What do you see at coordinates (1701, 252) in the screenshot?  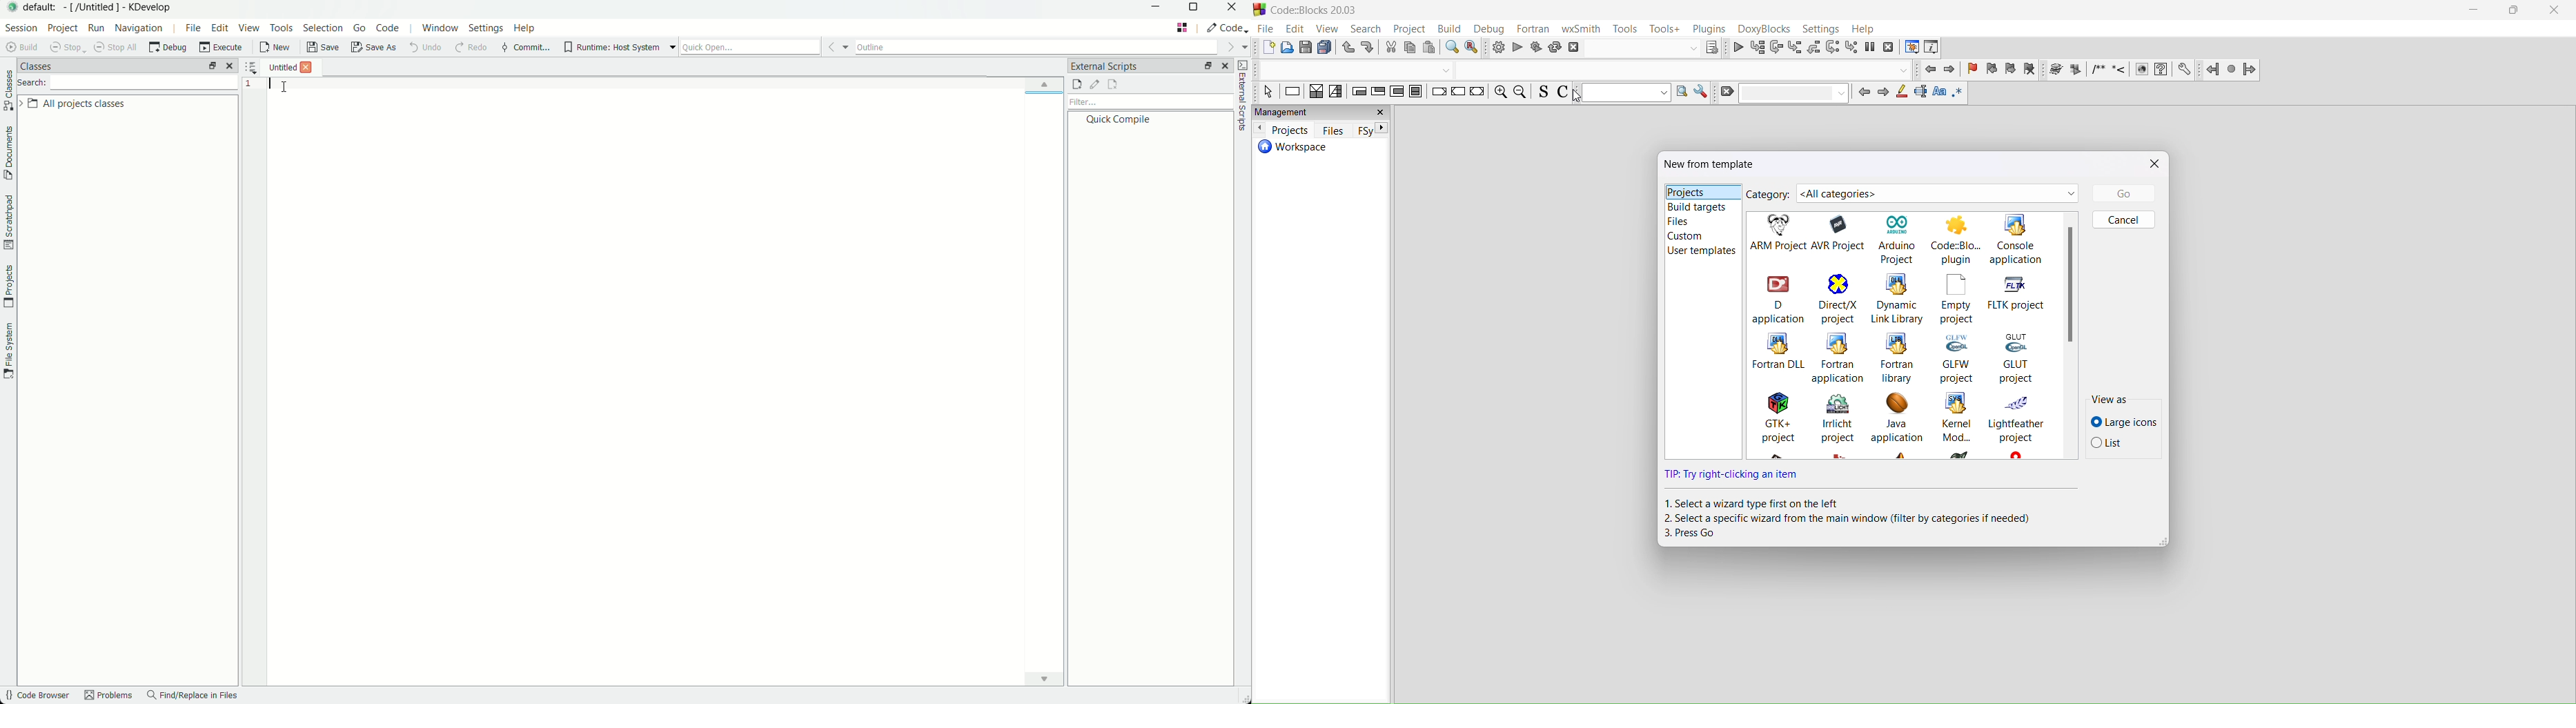 I see `user templates` at bounding box center [1701, 252].